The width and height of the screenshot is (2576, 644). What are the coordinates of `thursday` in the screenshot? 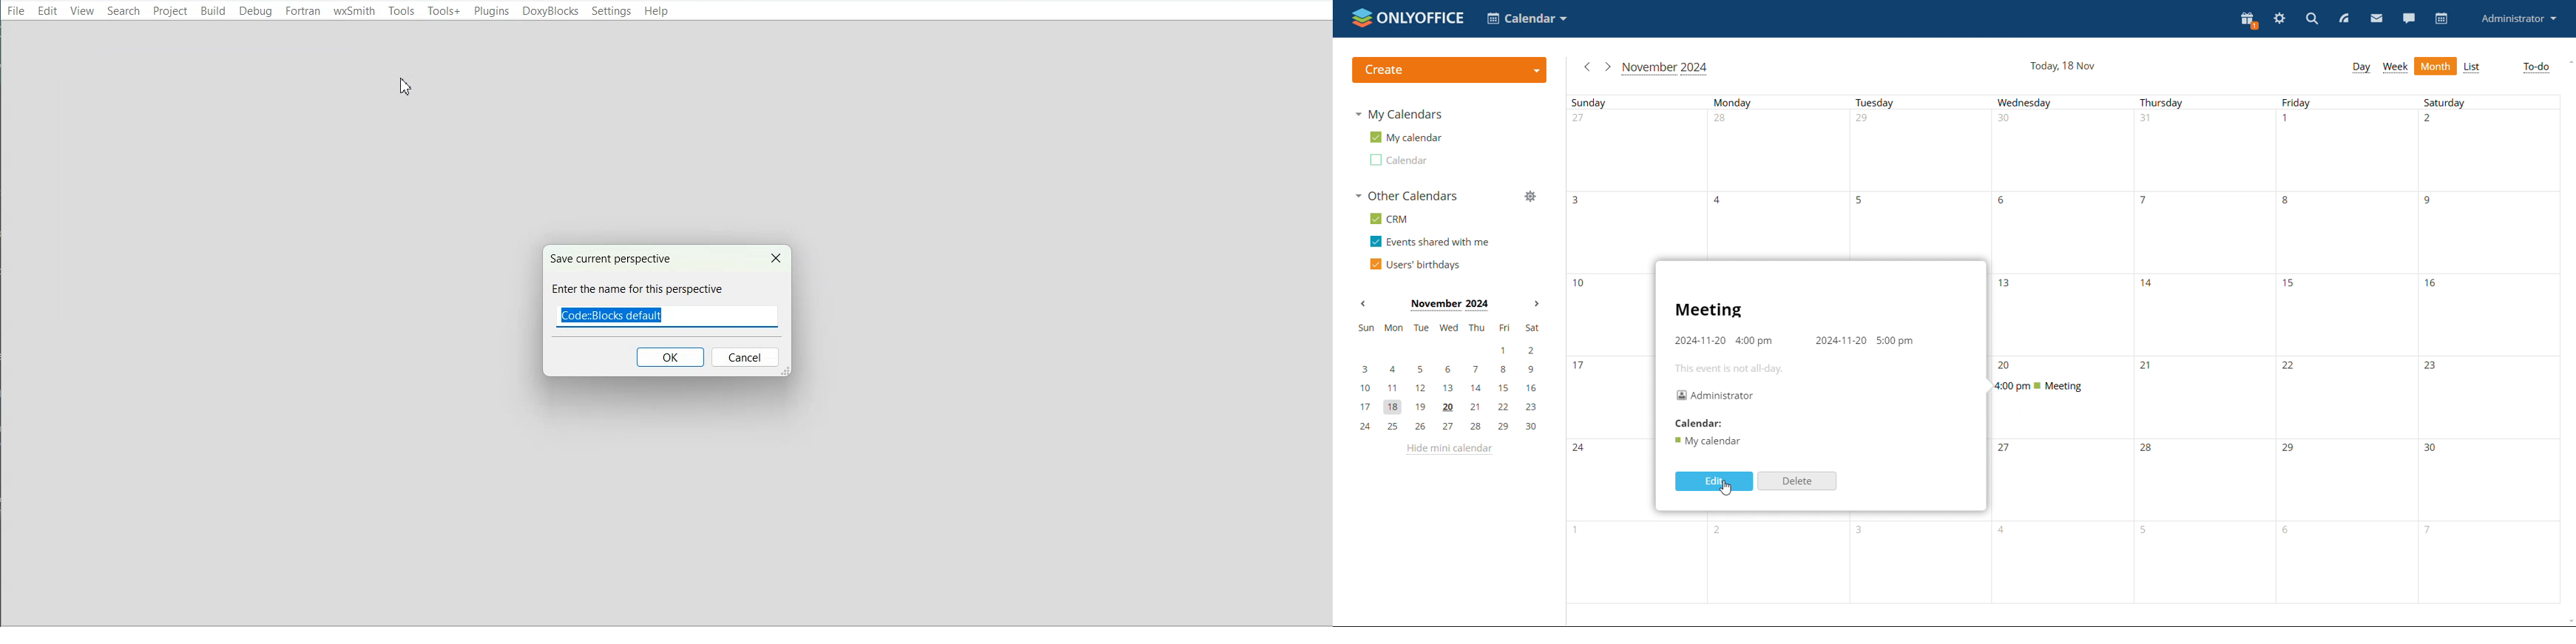 It's located at (2205, 349).